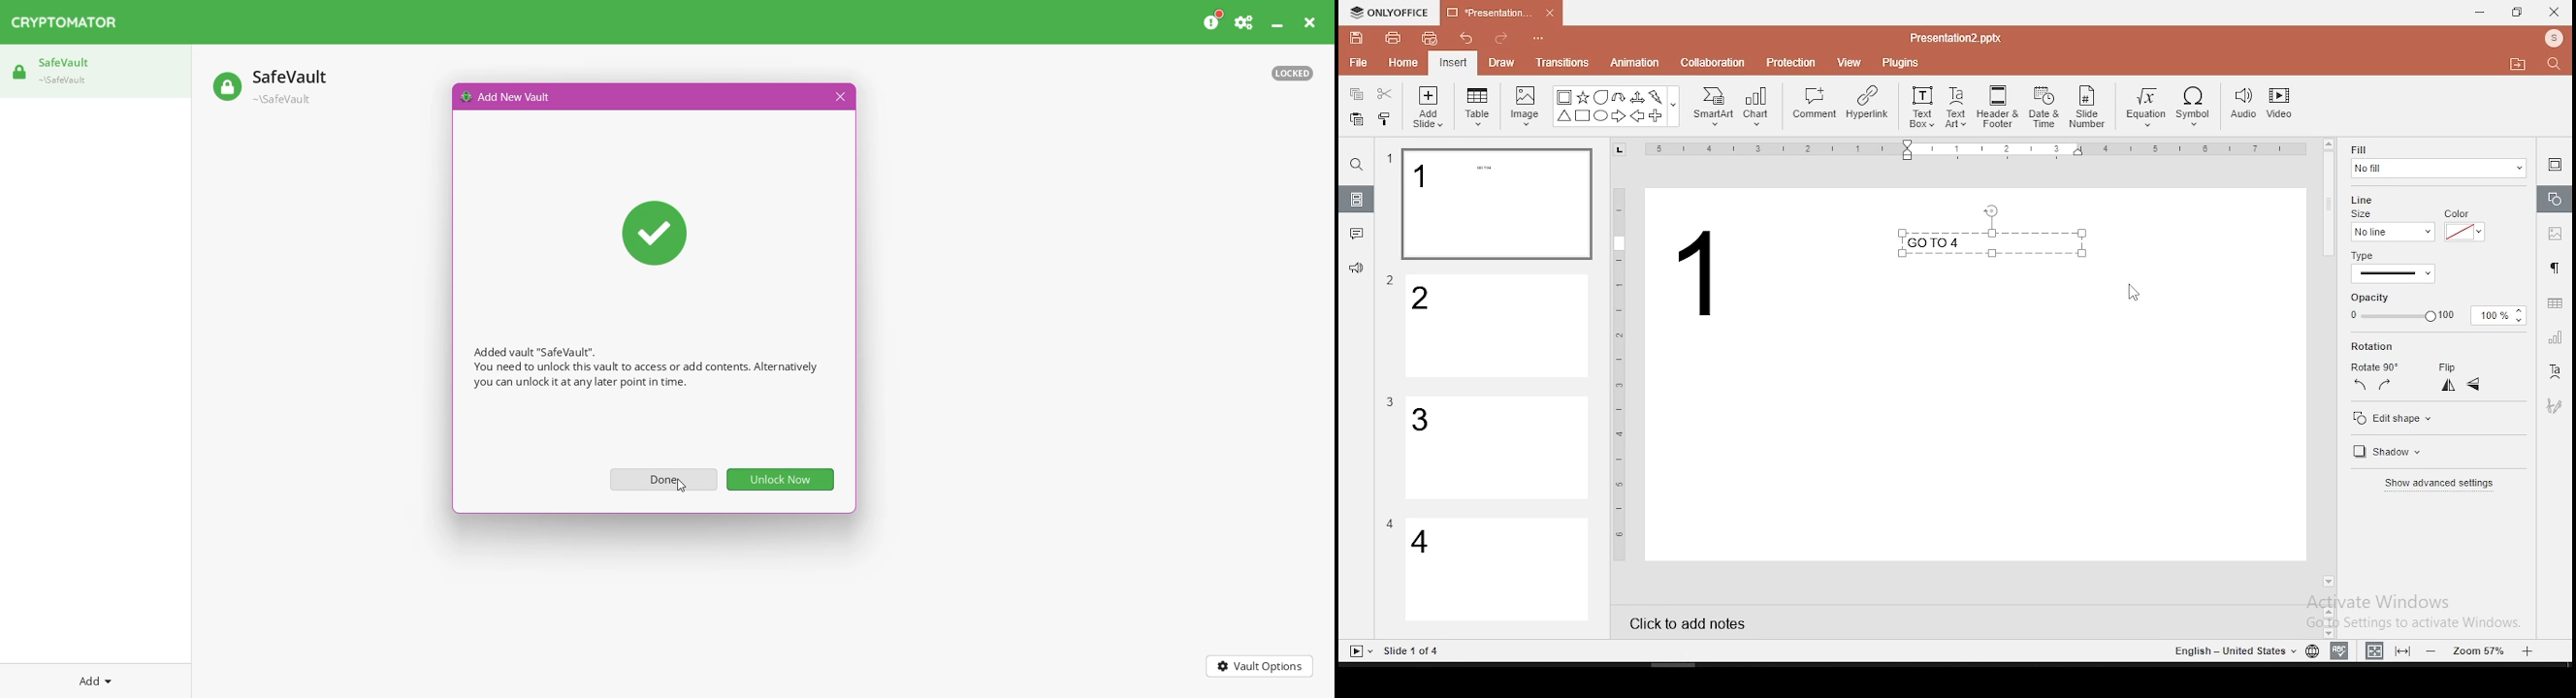 Image resolution: width=2576 pixels, height=700 pixels. Describe the element at coordinates (2144, 108) in the screenshot. I see `equation` at that location.